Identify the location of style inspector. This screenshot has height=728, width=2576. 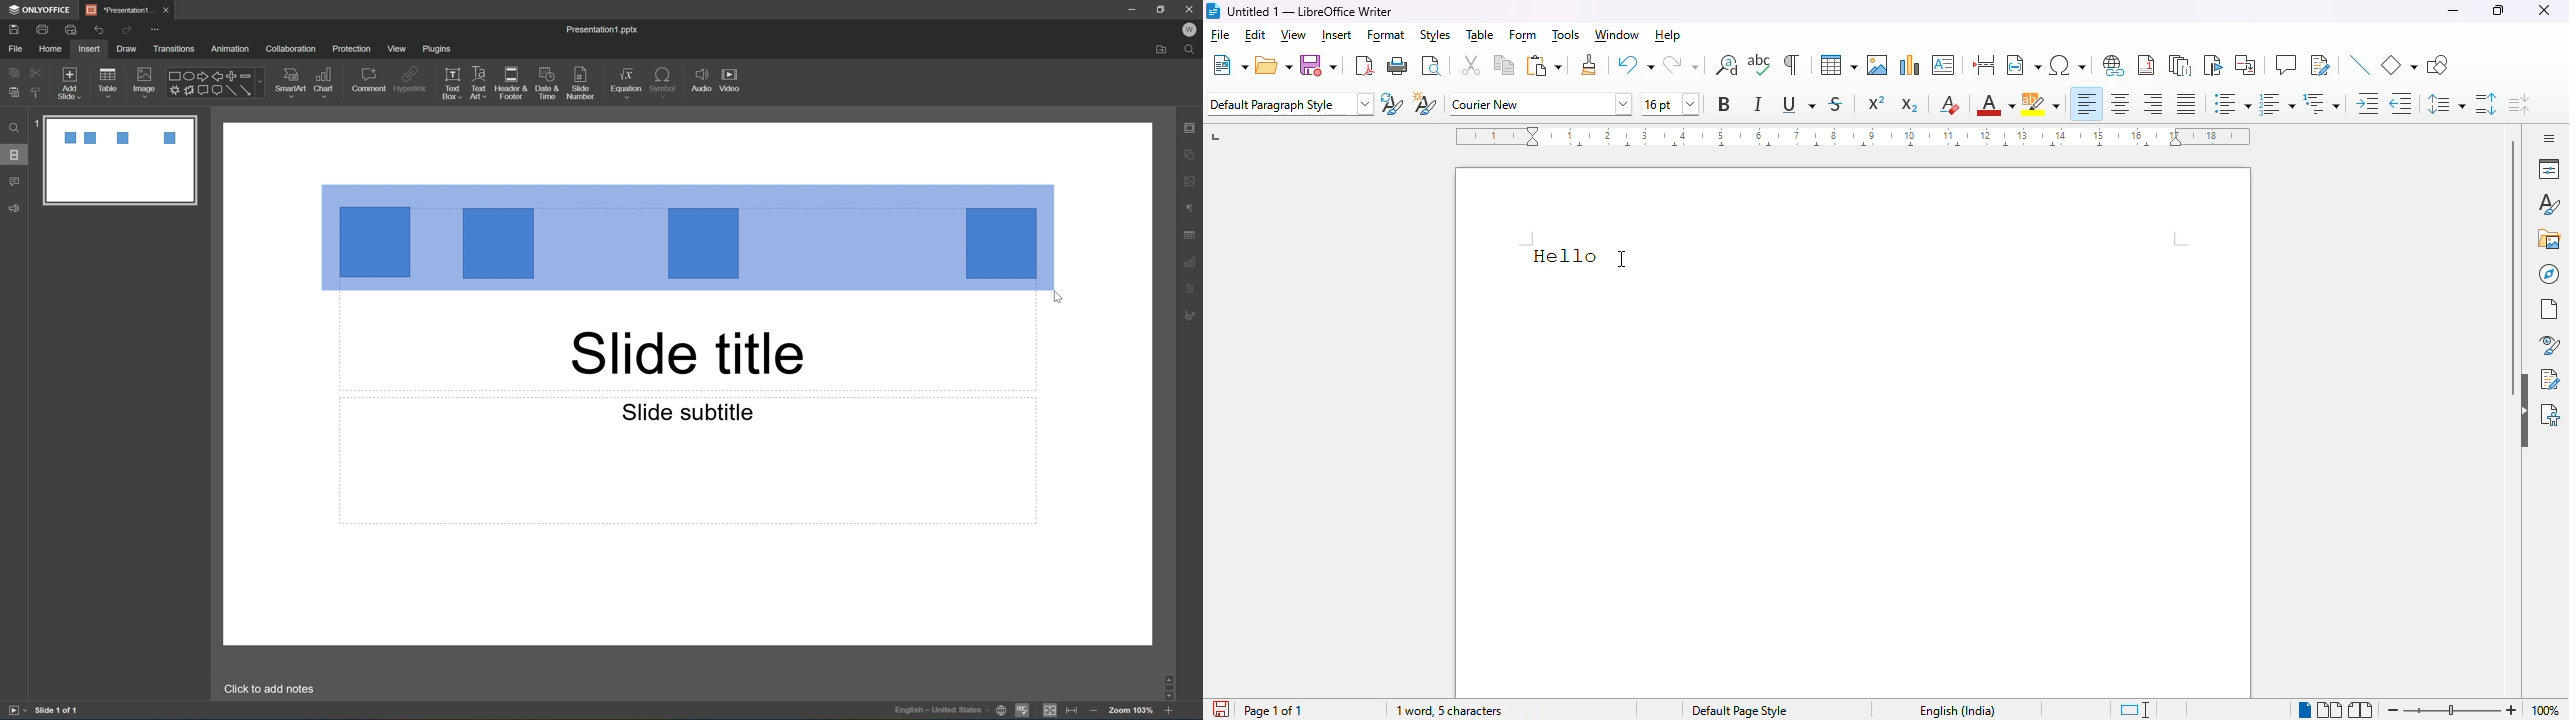
(2548, 345).